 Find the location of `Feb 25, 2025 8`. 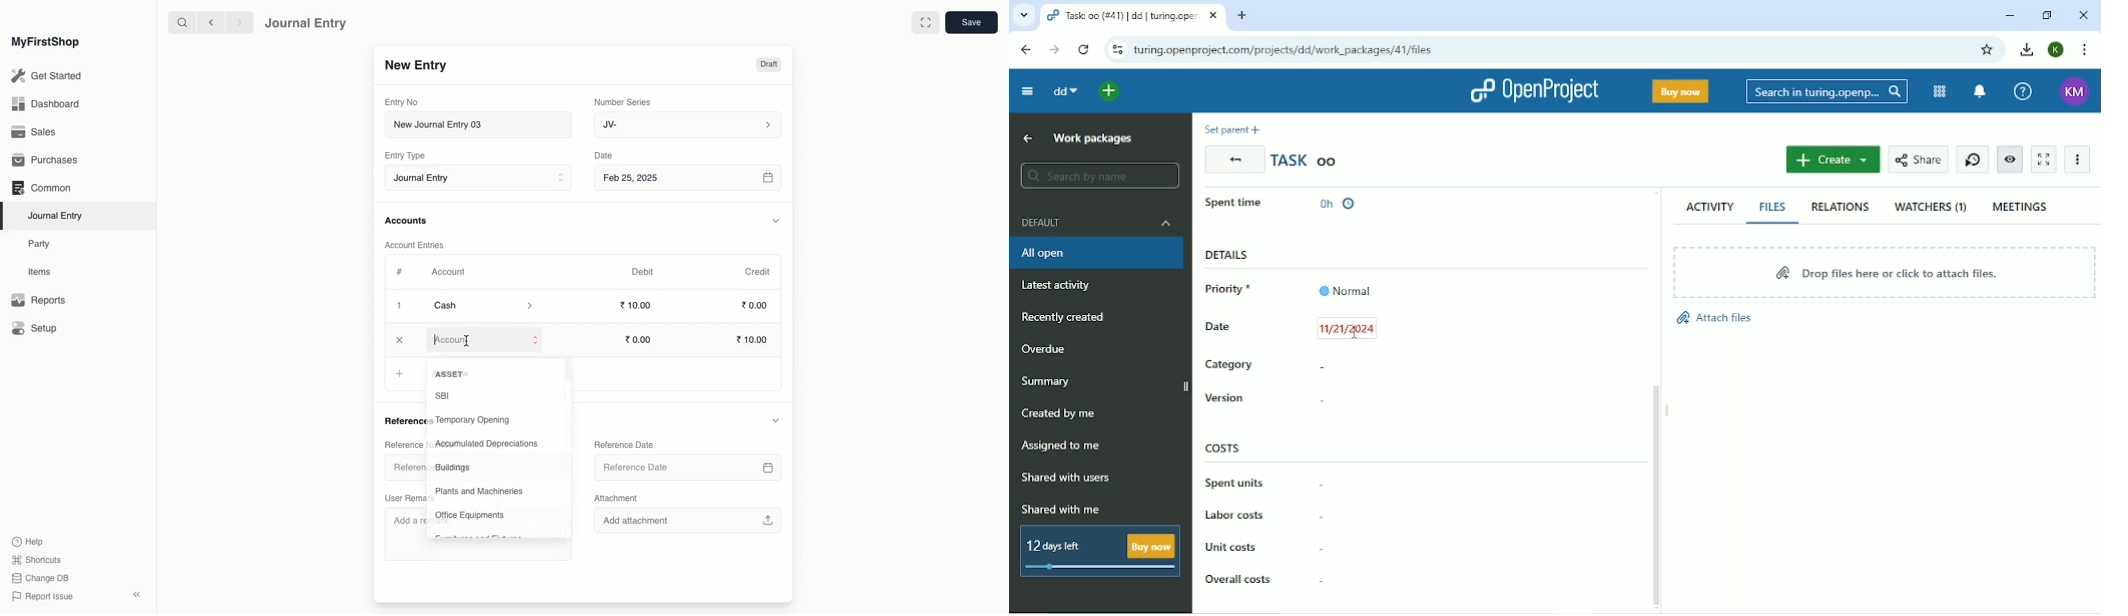

Feb 25, 2025 8 is located at coordinates (689, 177).